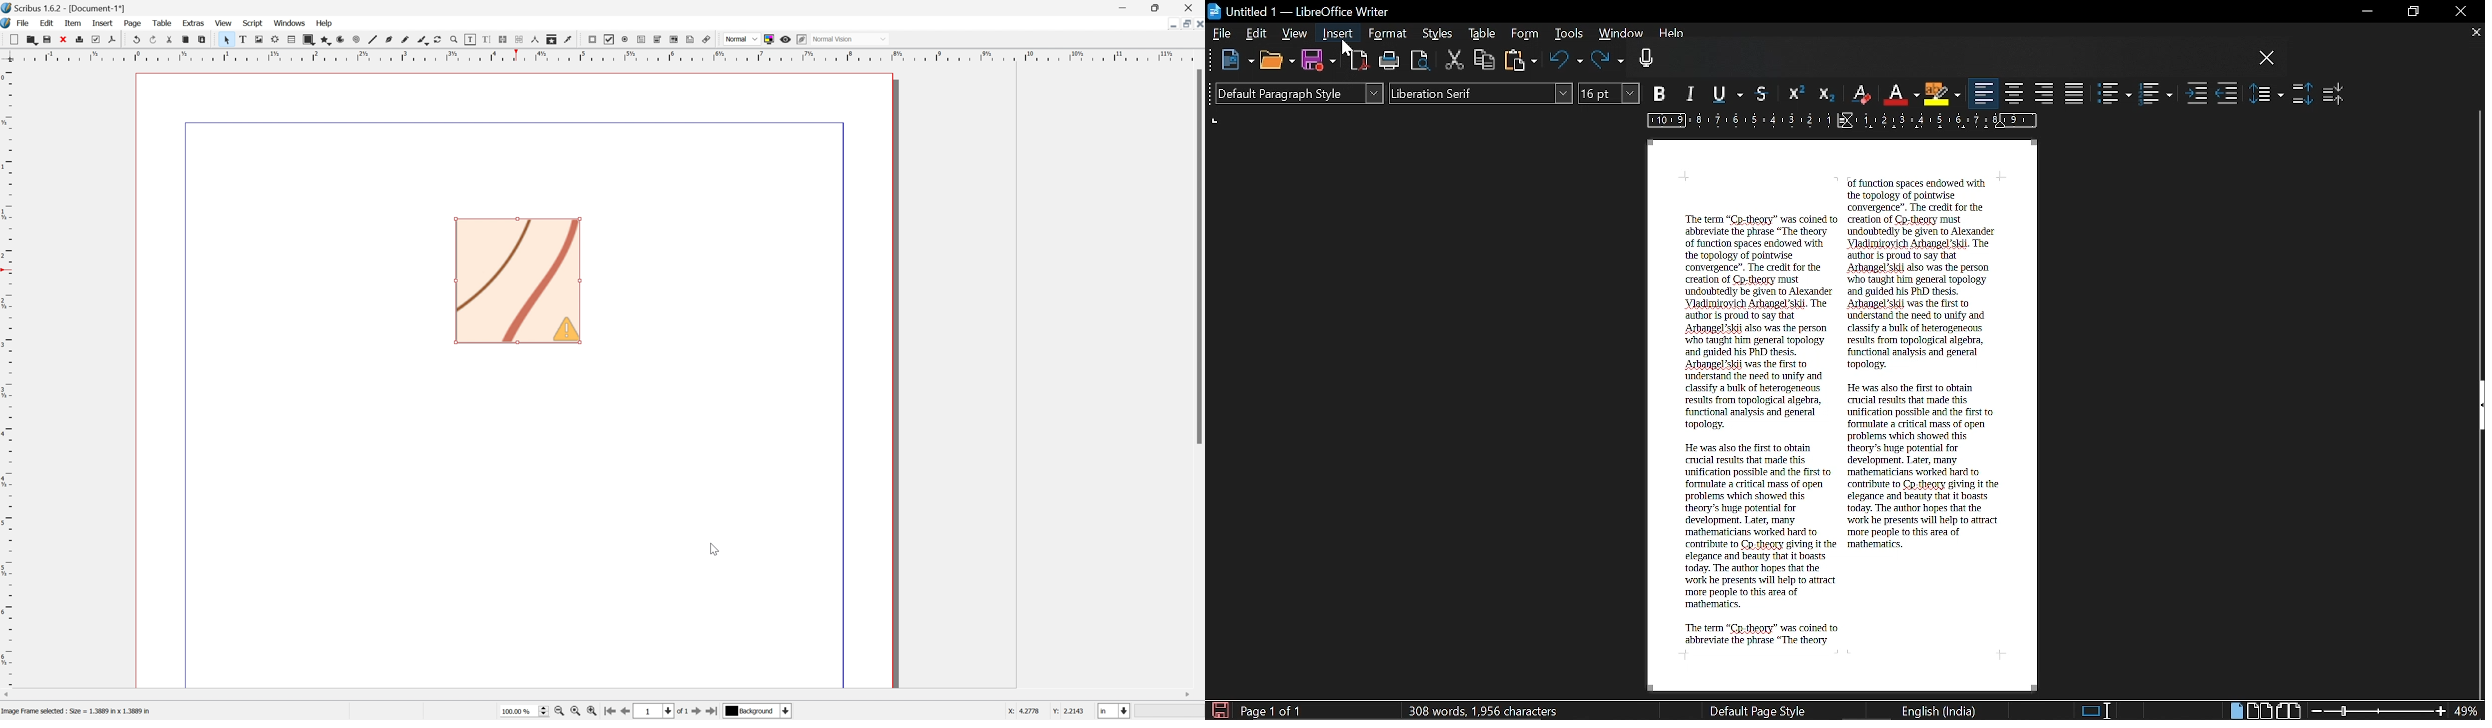 The image size is (2492, 728). Describe the element at coordinates (517, 280) in the screenshot. I see `Altered Image` at that location.